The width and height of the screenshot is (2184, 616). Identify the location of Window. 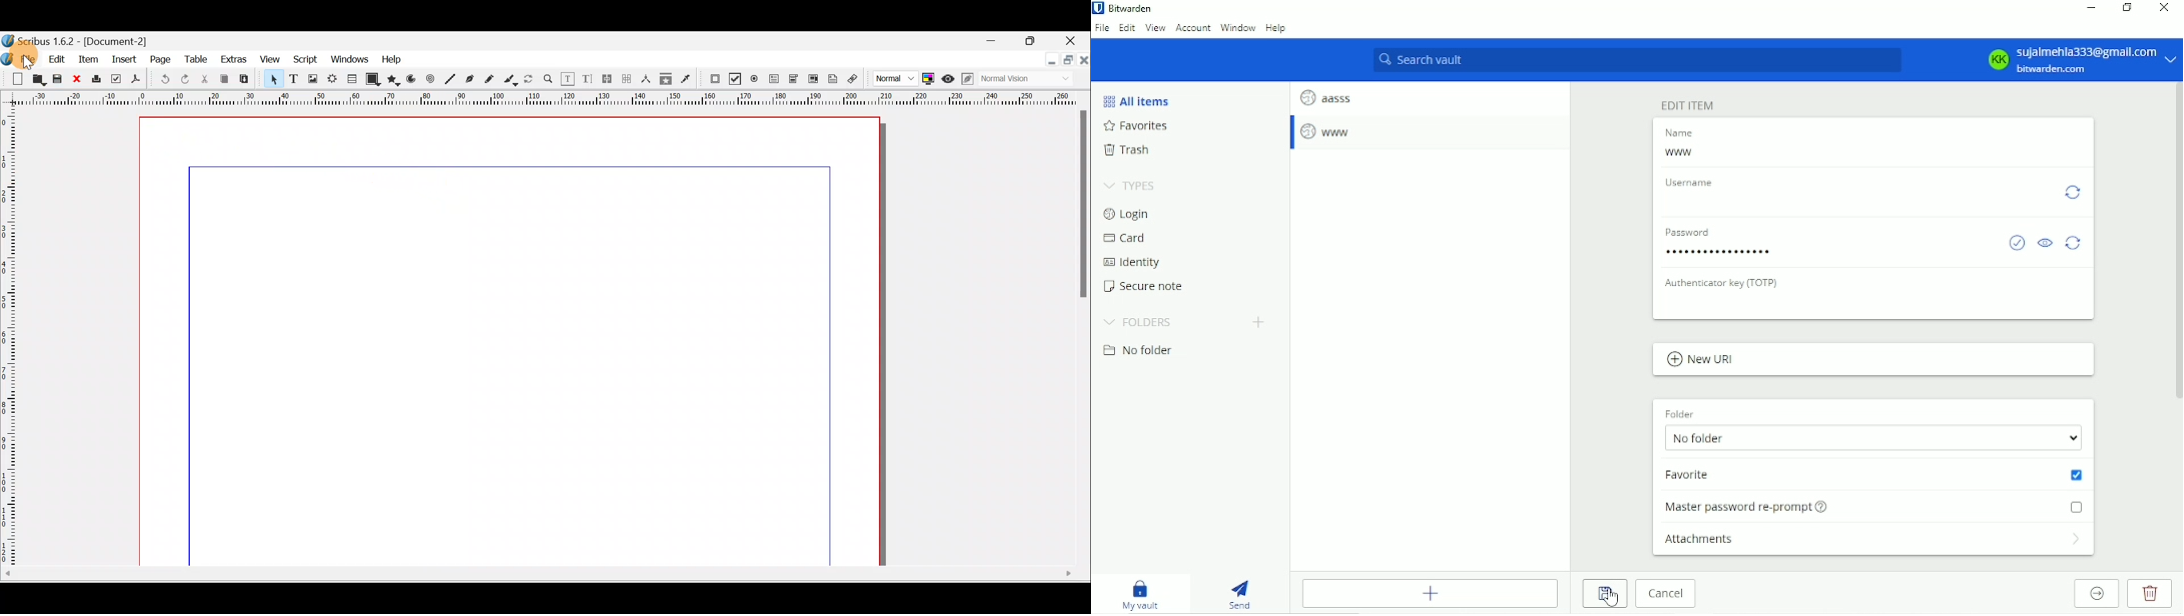
(1239, 28).